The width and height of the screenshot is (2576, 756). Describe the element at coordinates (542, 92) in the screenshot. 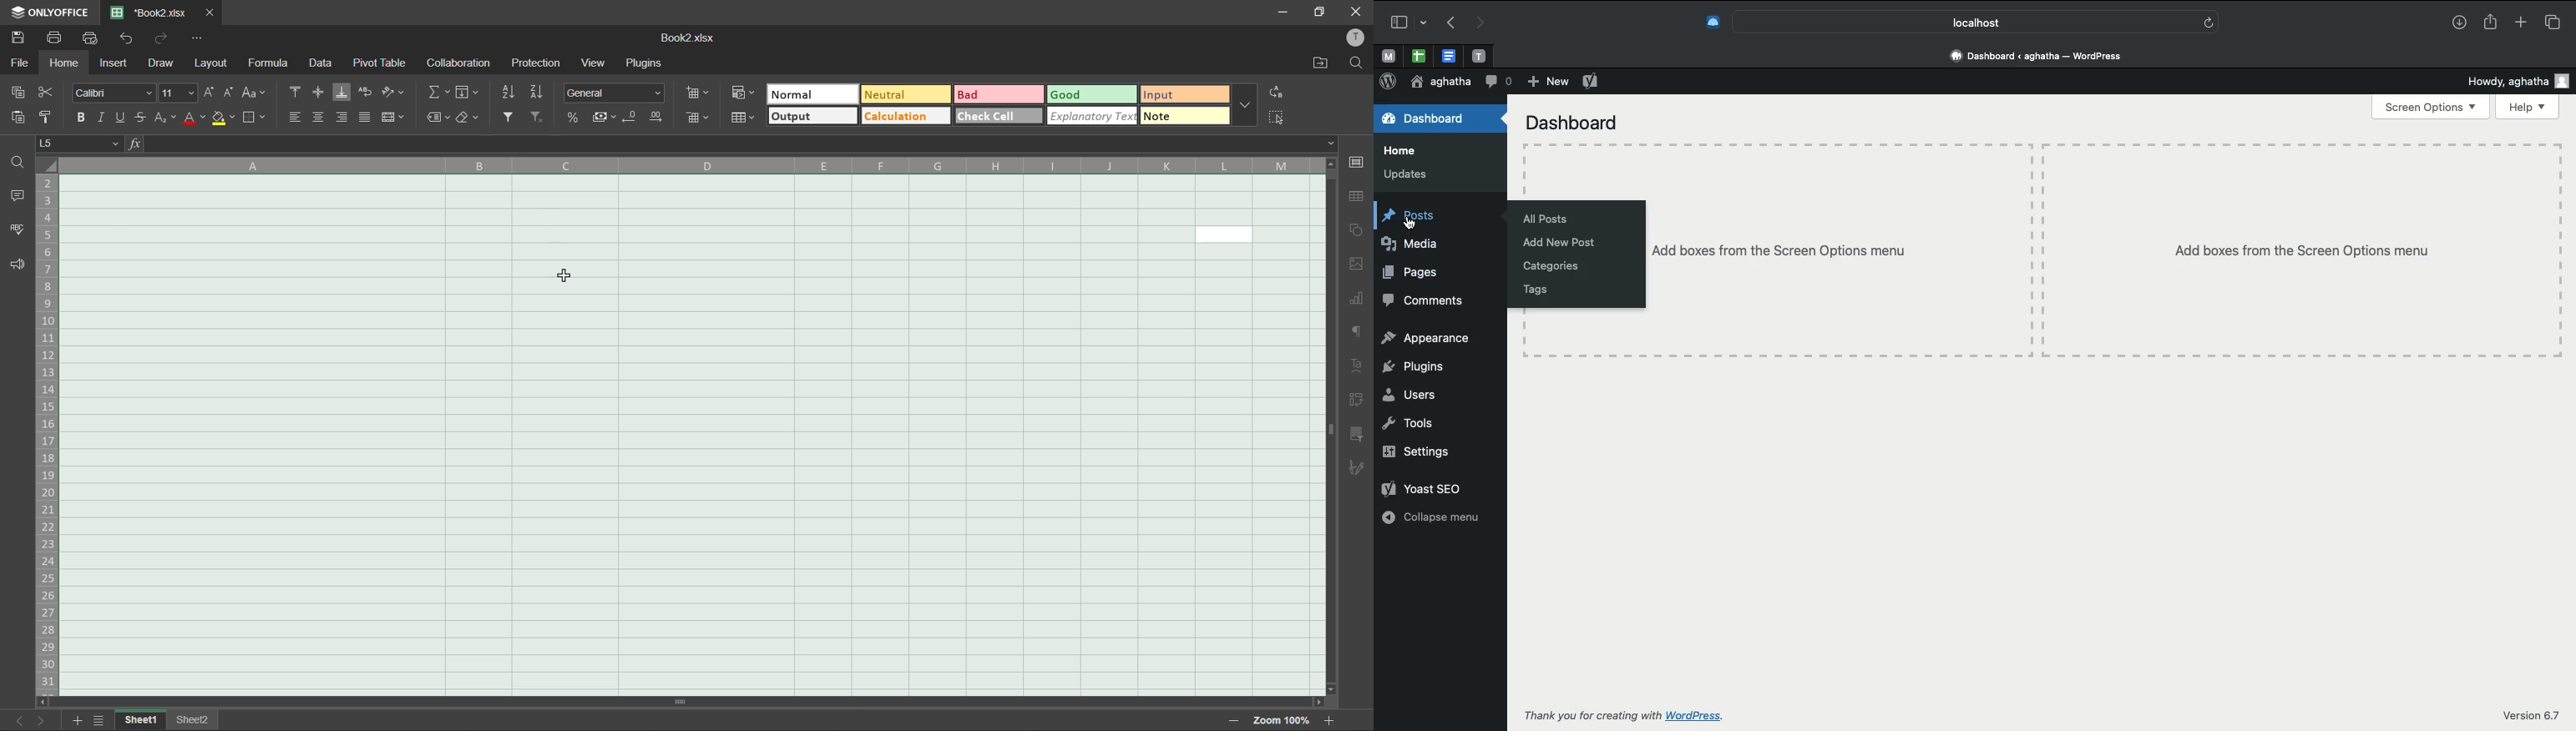

I see `sort descending` at that location.